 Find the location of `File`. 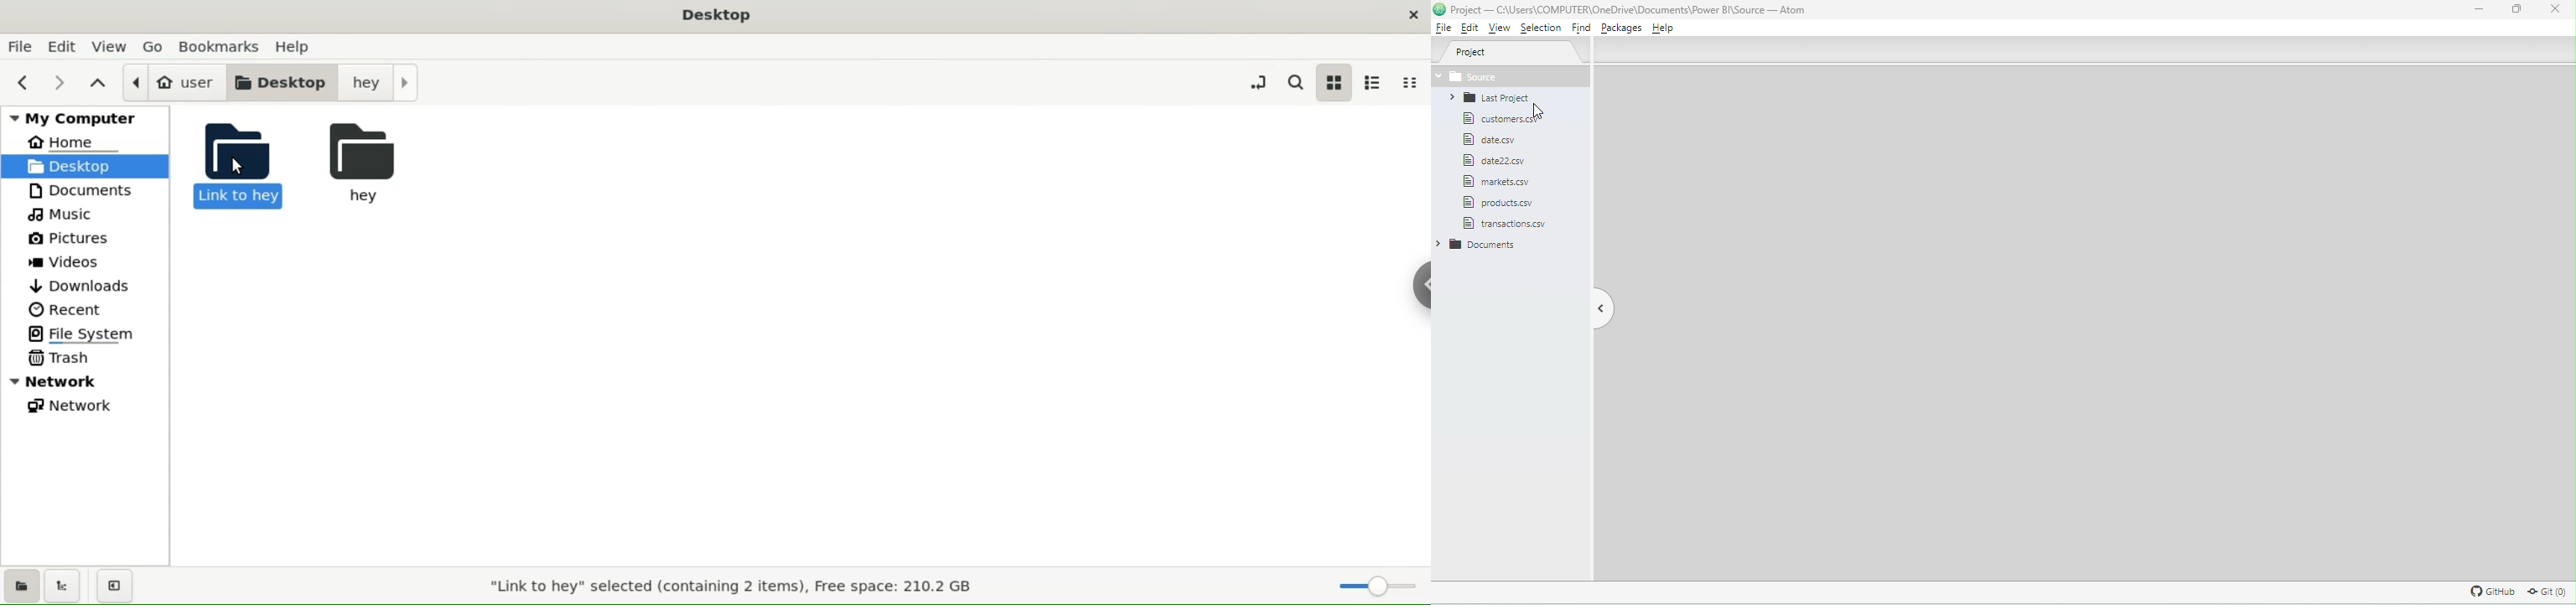

File is located at coordinates (1504, 161).